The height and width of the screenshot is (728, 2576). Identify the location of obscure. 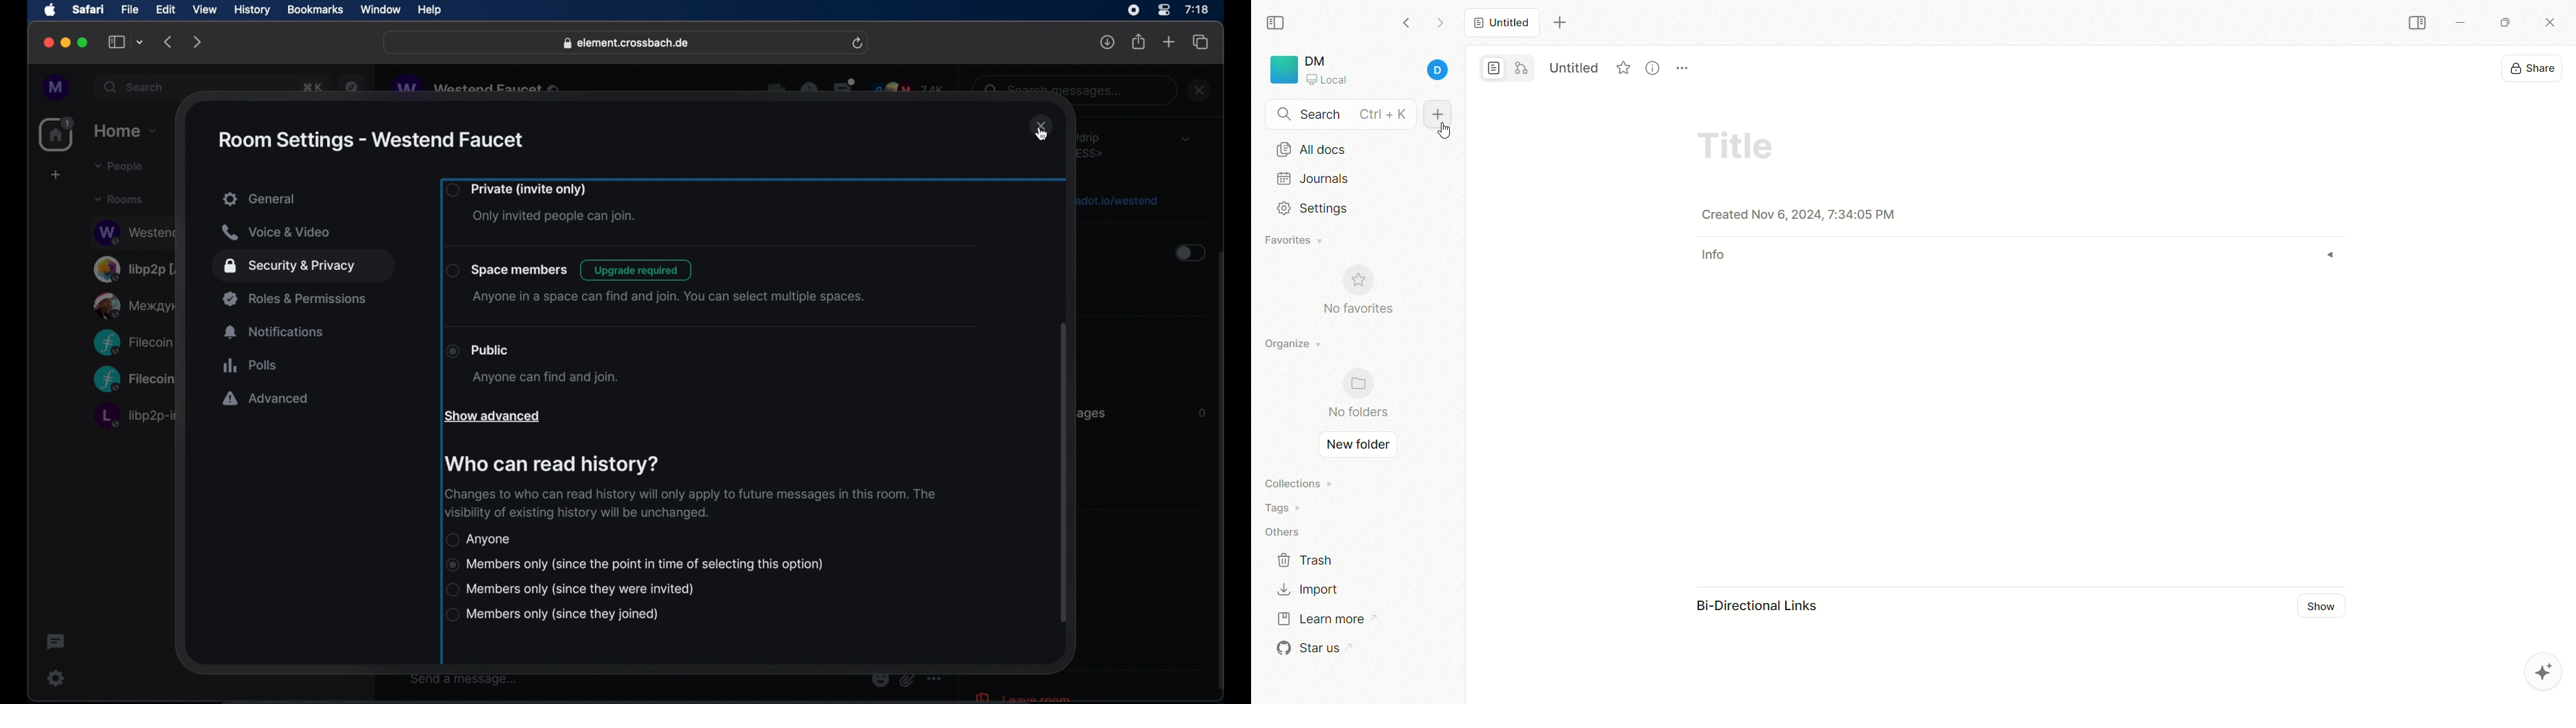
(310, 87).